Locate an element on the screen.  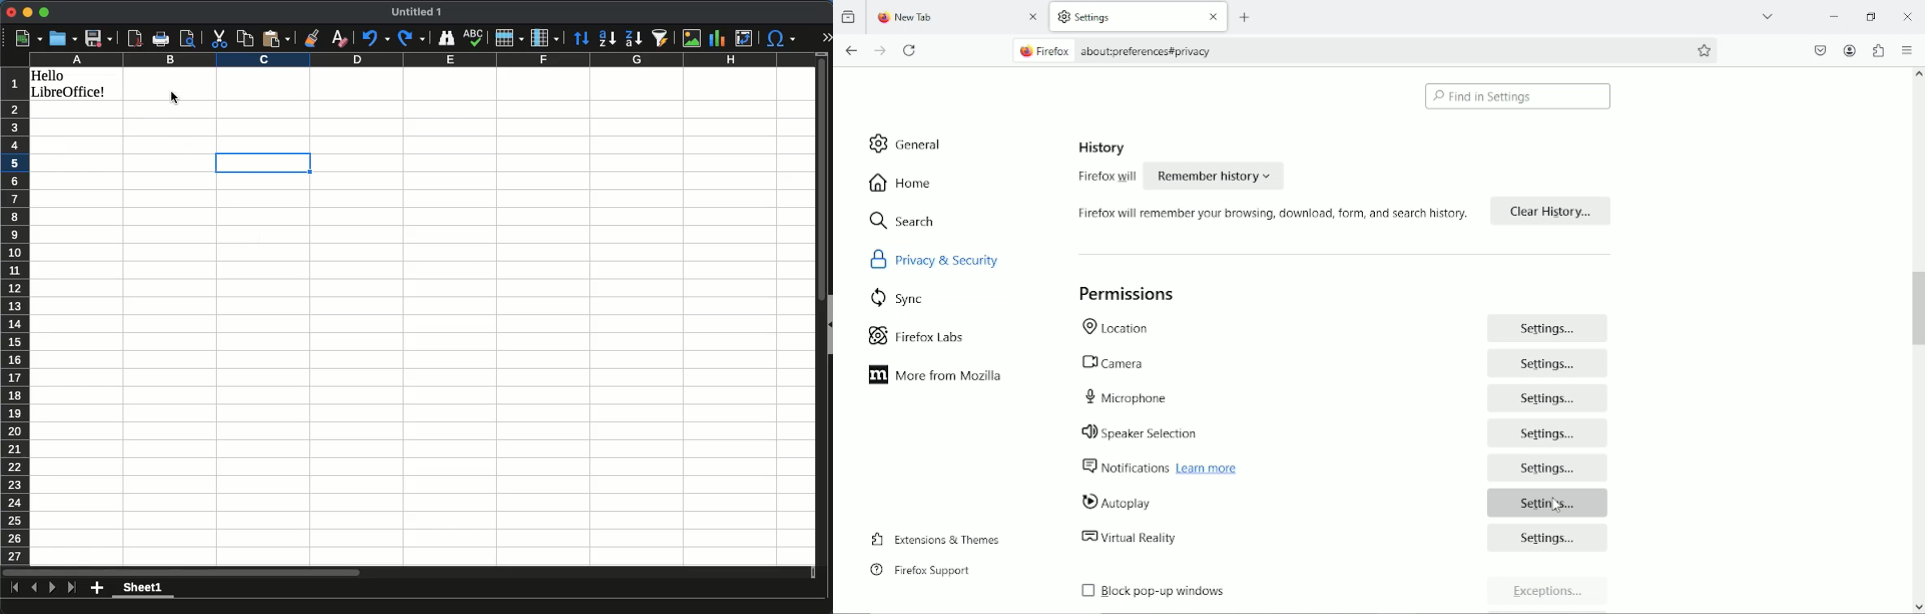
save to pocket is located at coordinates (1819, 48).